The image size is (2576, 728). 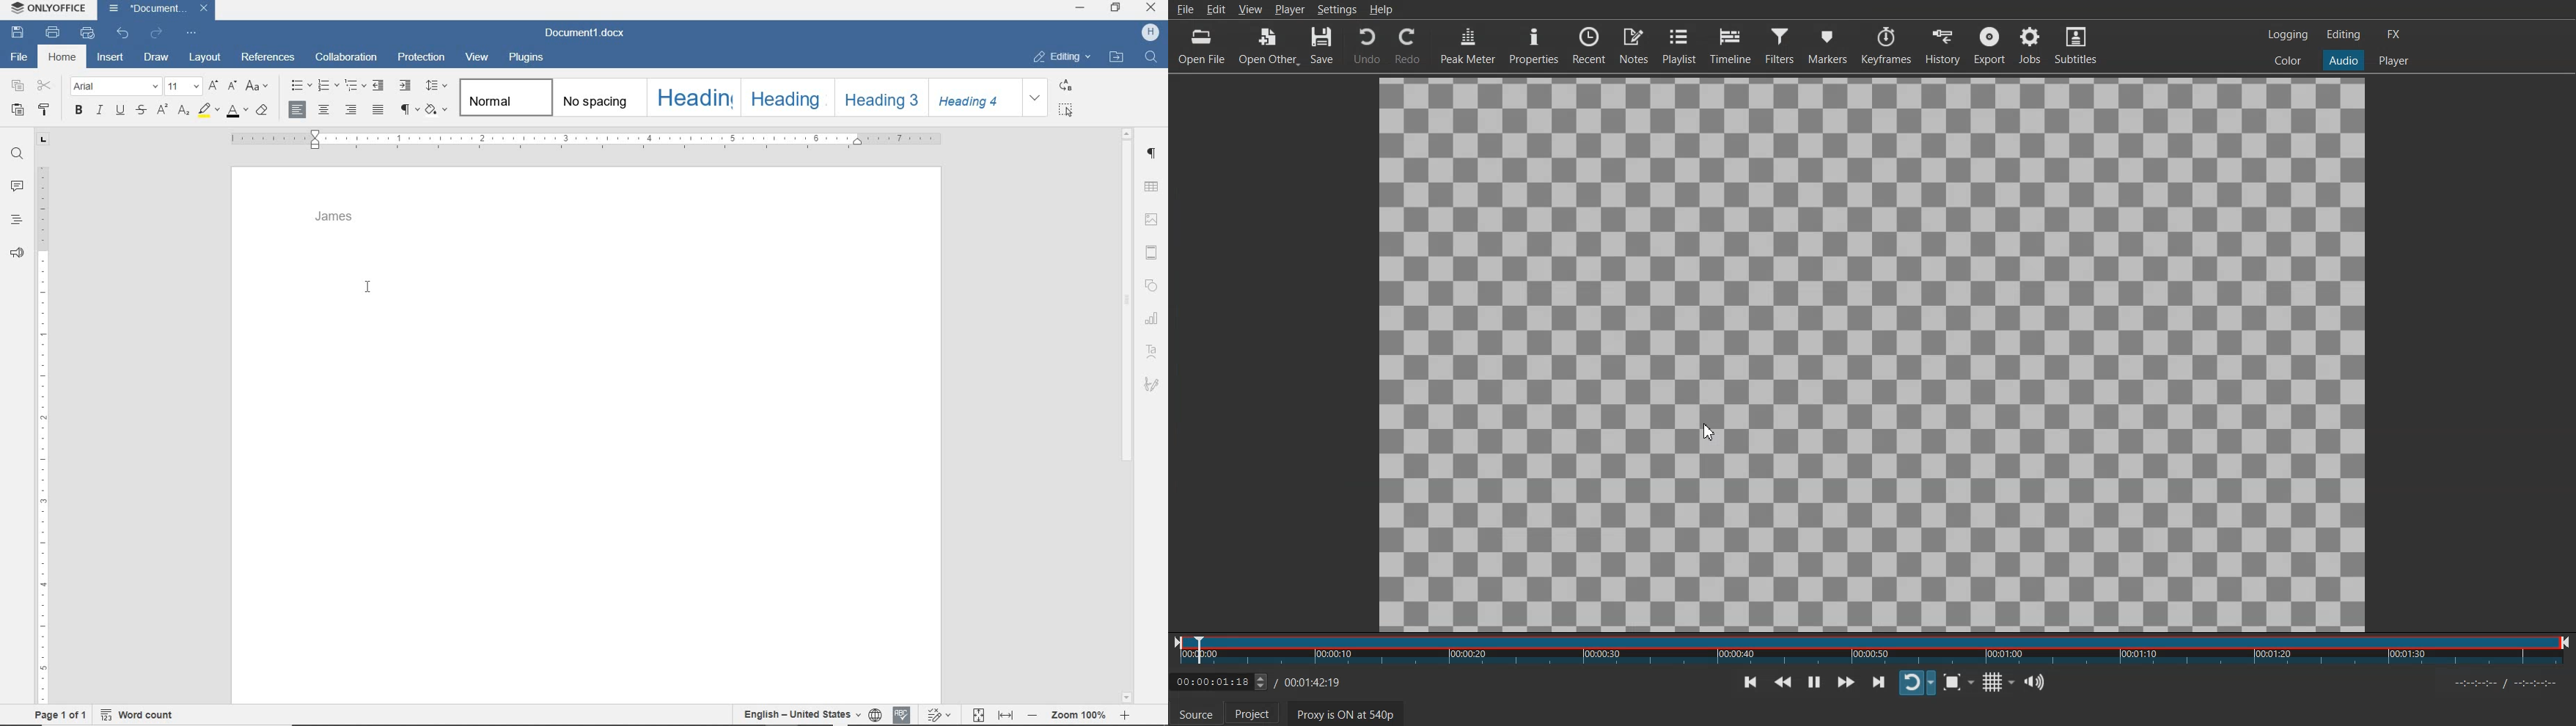 What do you see at coordinates (1065, 87) in the screenshot?
I see `REPLACE` at bounding box center [1065, 87].